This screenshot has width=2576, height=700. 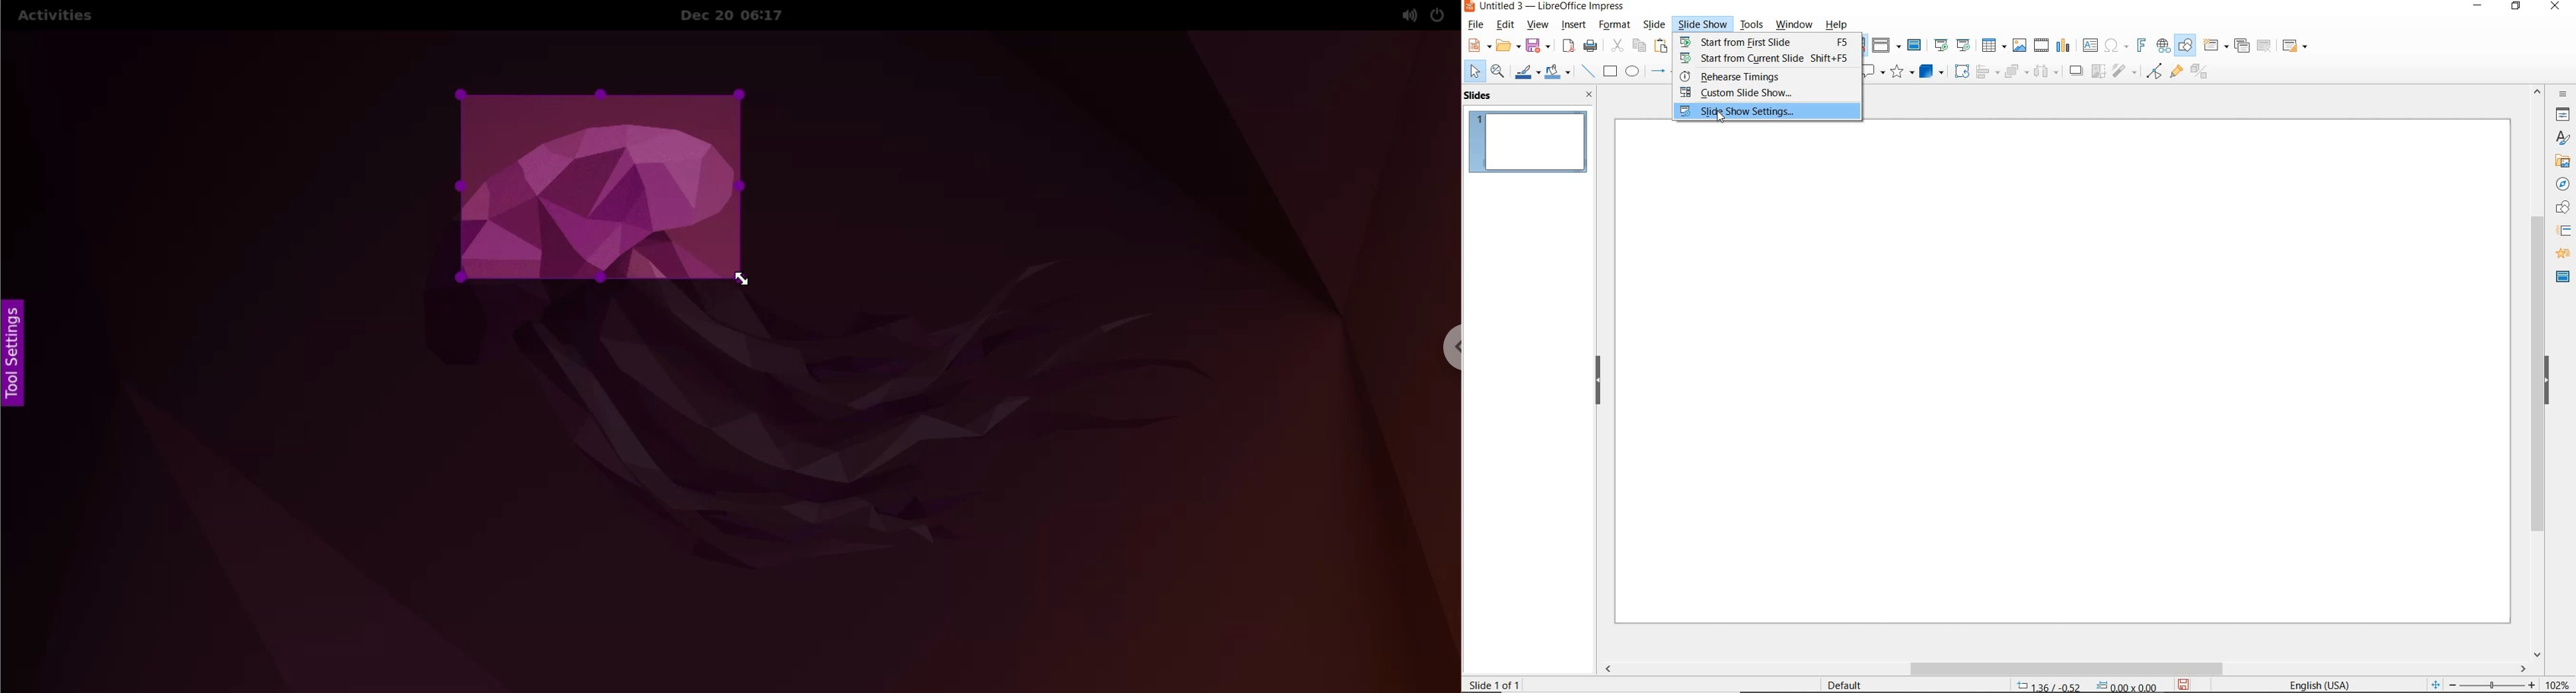 I want to click on PROPERTIES, so click(x=2563, y=116).